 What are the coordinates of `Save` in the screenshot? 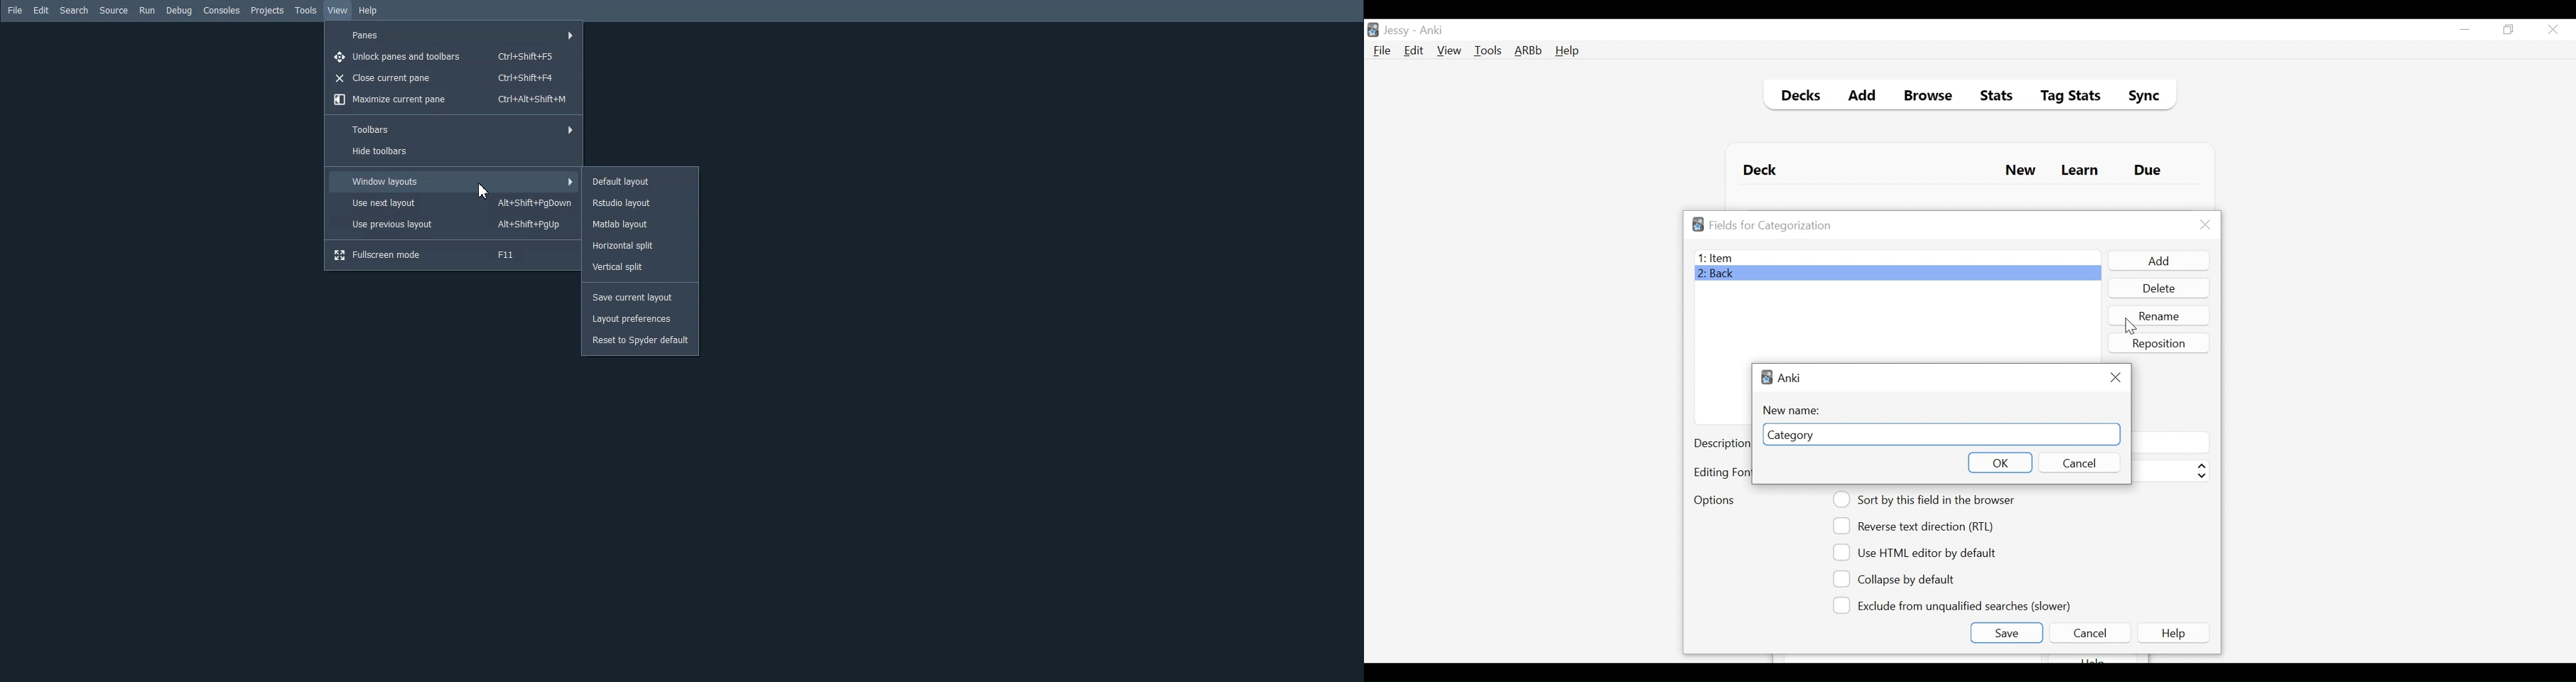 It's located at (2006, 633).